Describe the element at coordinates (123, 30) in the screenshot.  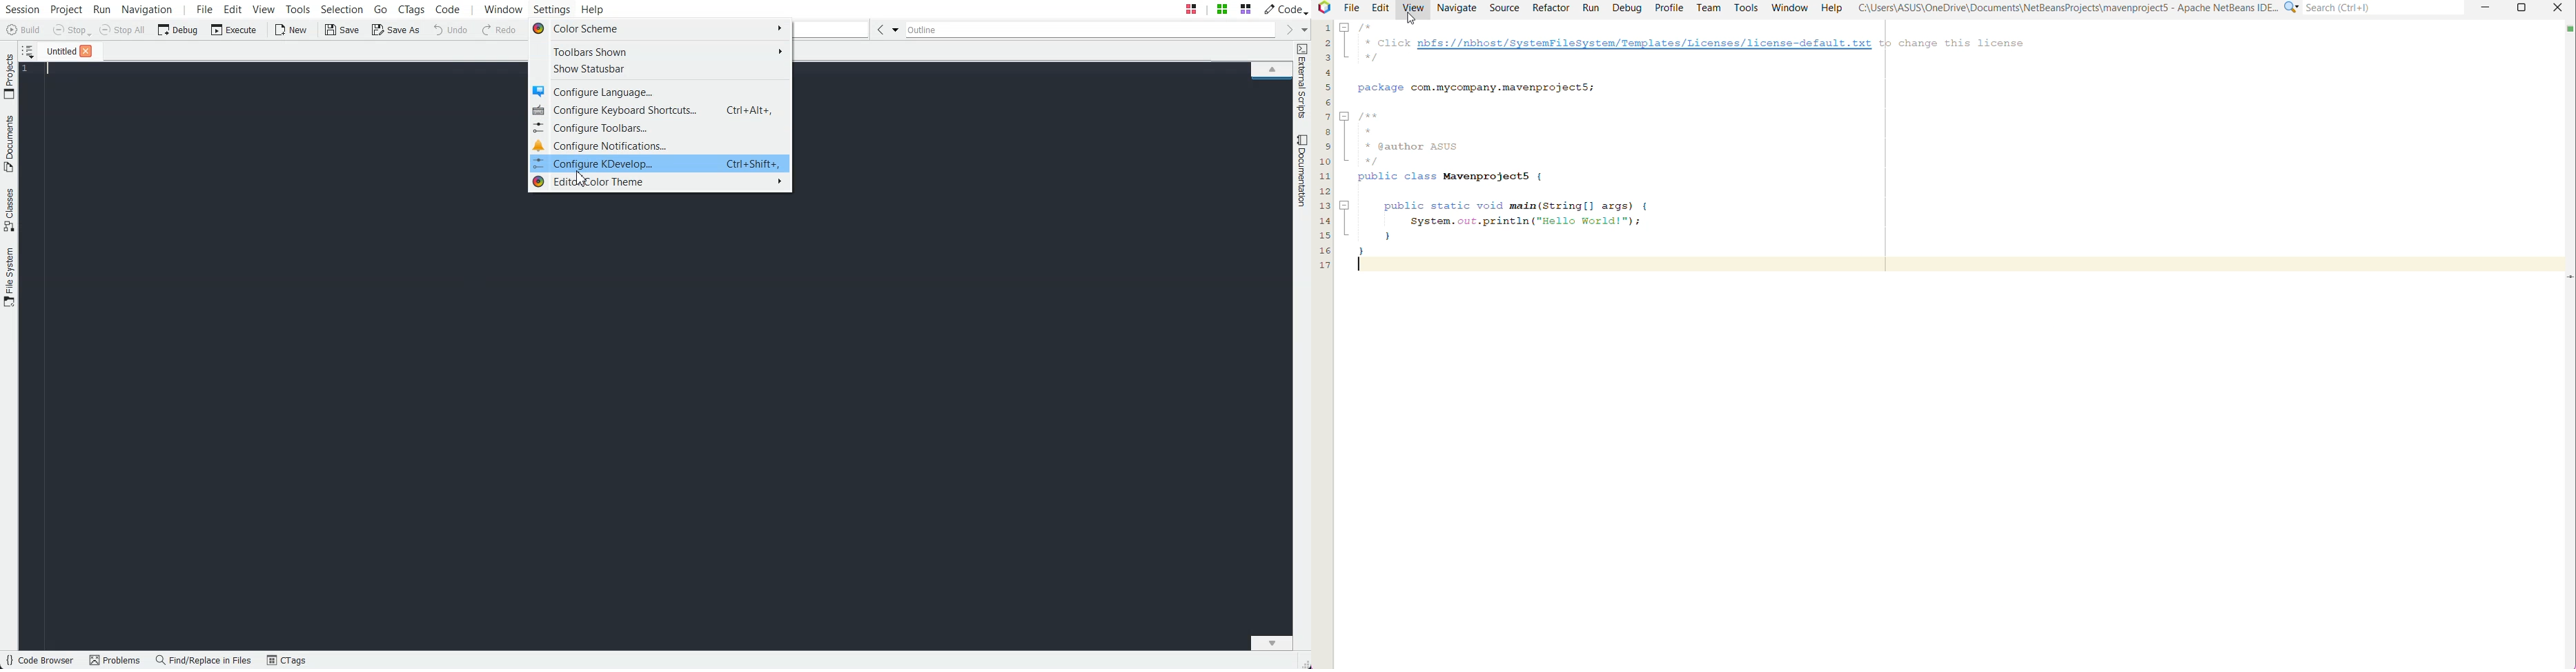
I see `Stop All` at that location.